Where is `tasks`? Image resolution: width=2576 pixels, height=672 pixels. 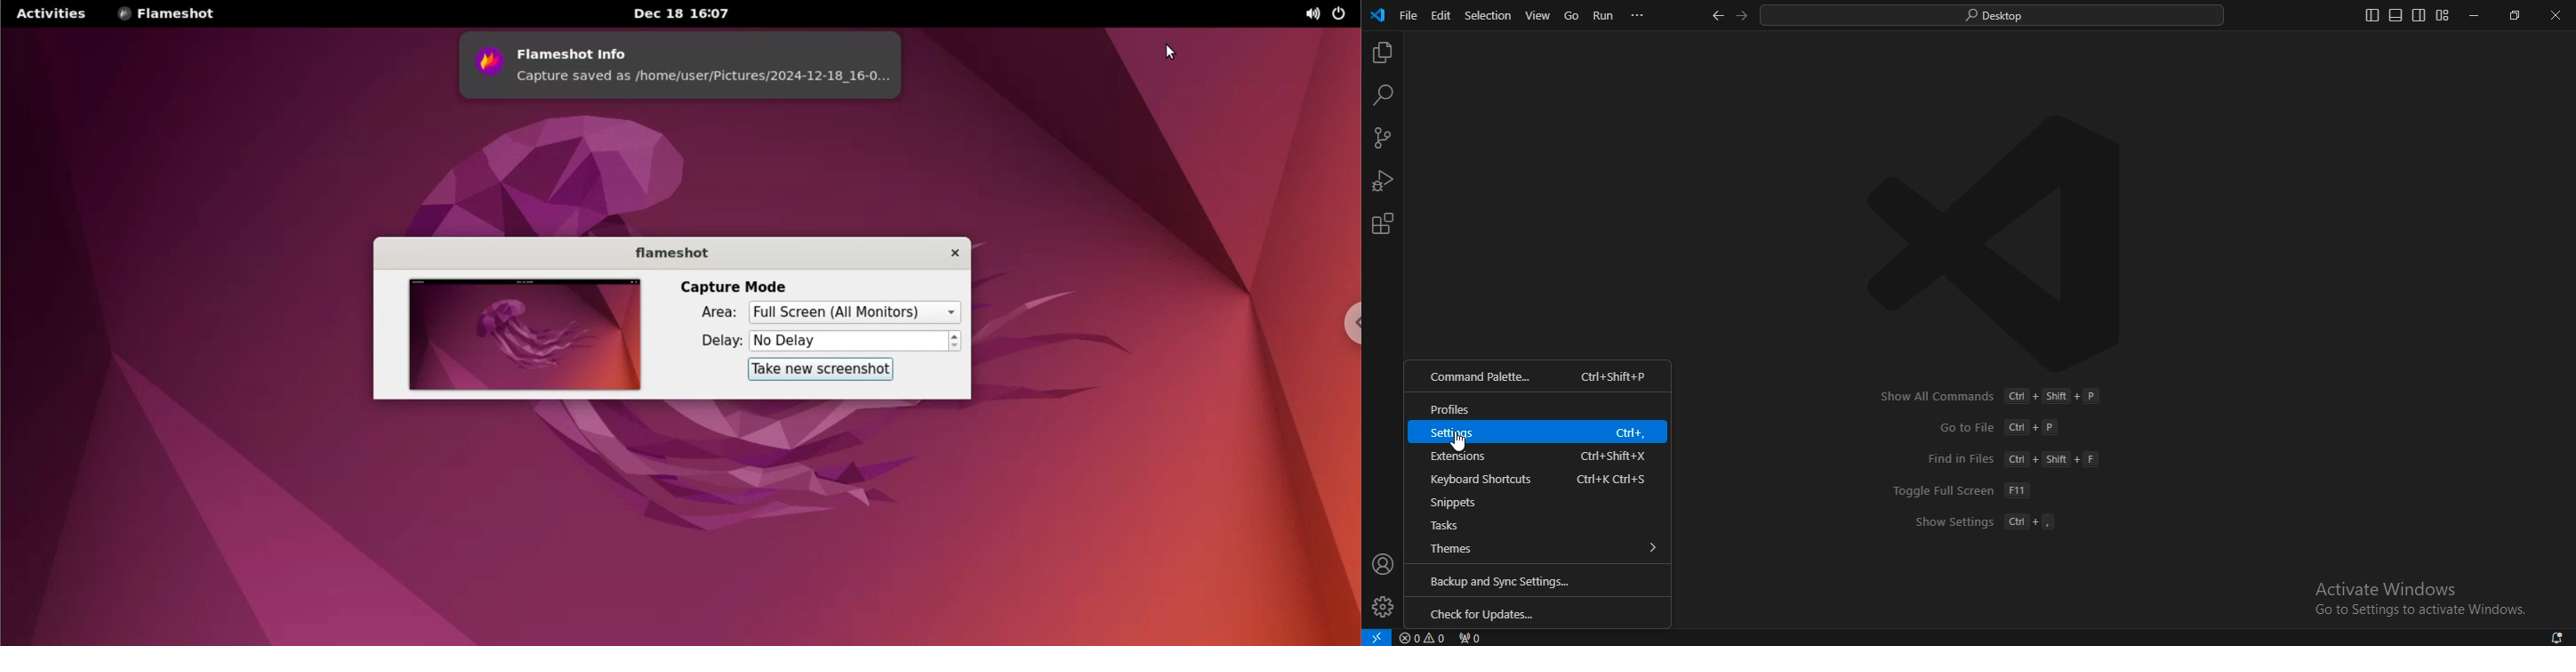 tasks is located at coordinates (1538, 526).